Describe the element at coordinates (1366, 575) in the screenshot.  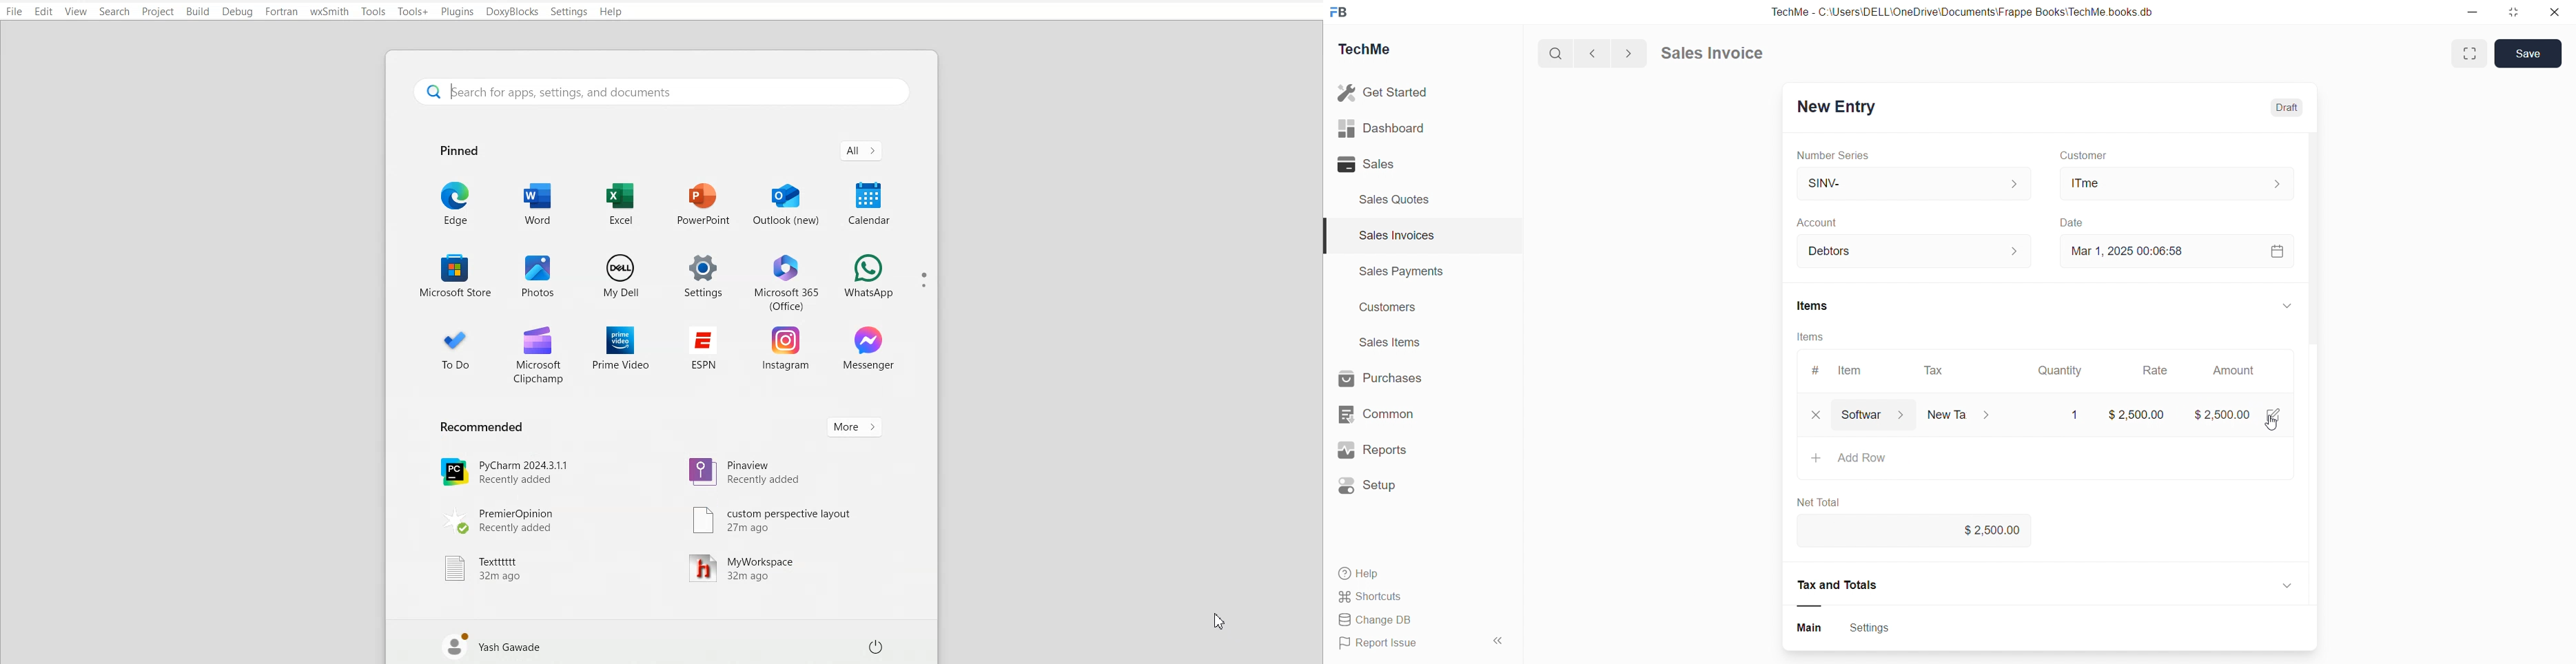
I see ` Help` at that location.